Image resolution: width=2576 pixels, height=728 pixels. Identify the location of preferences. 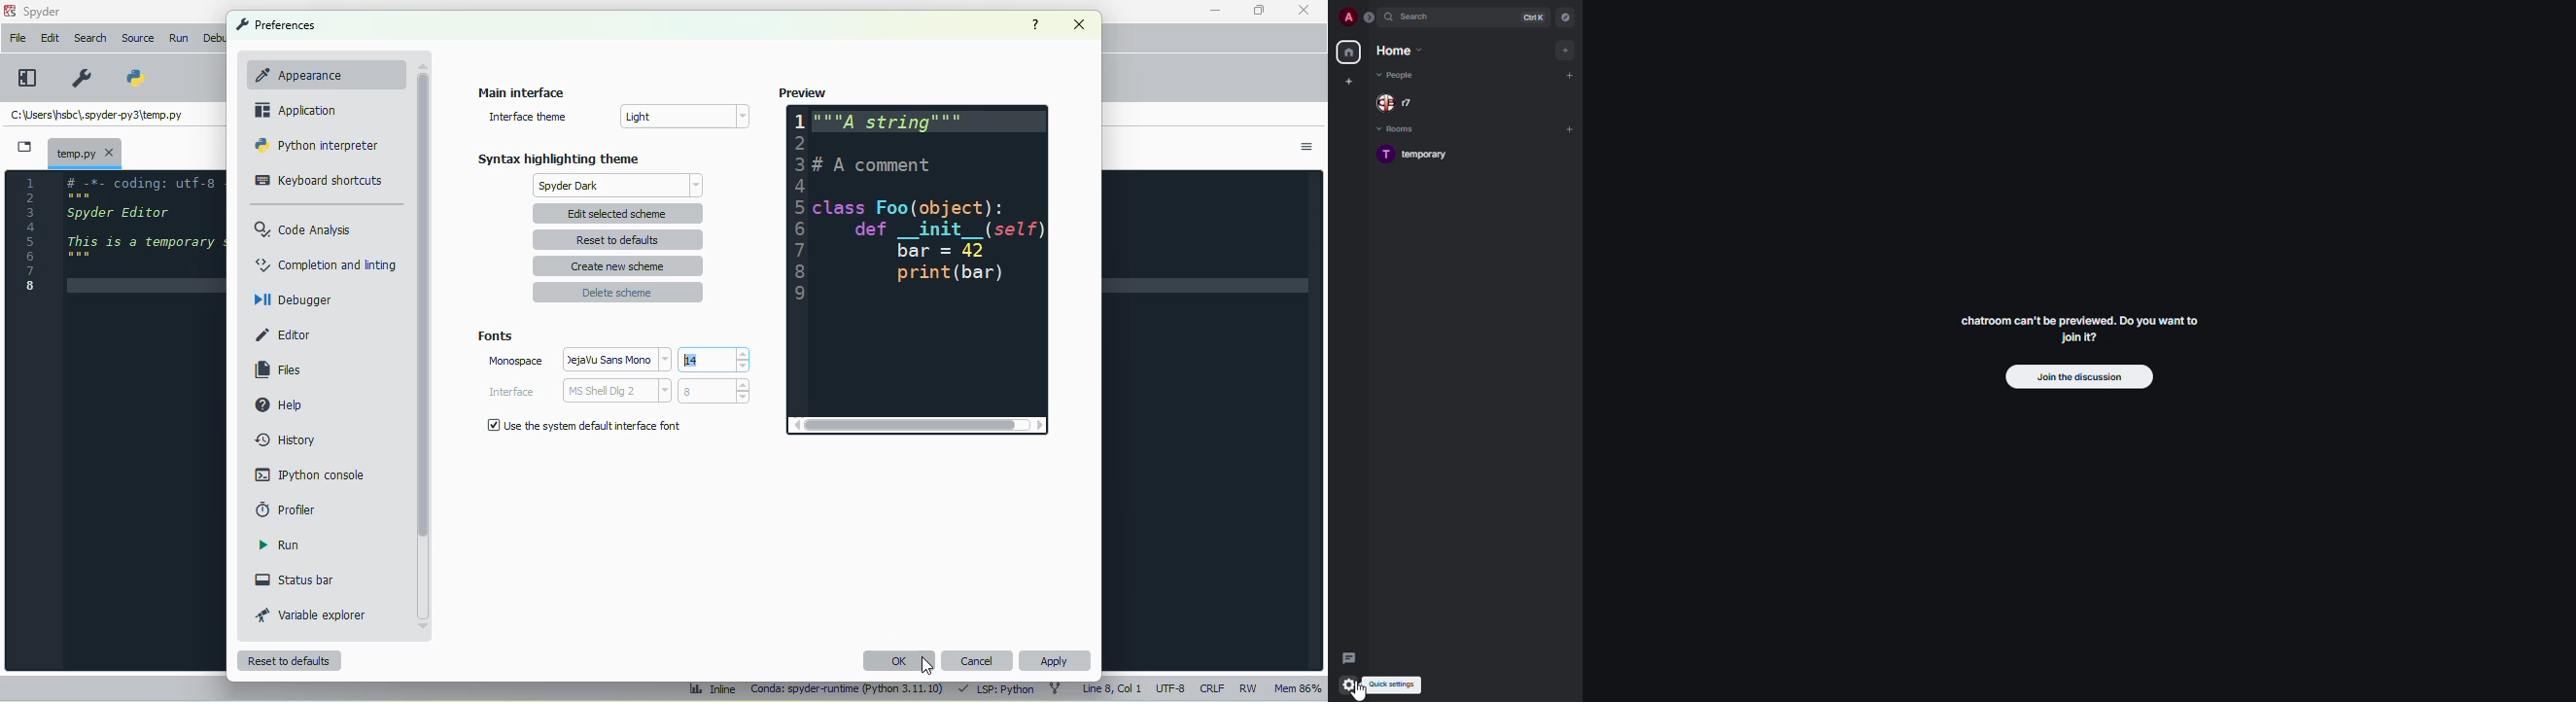
(84, 78).